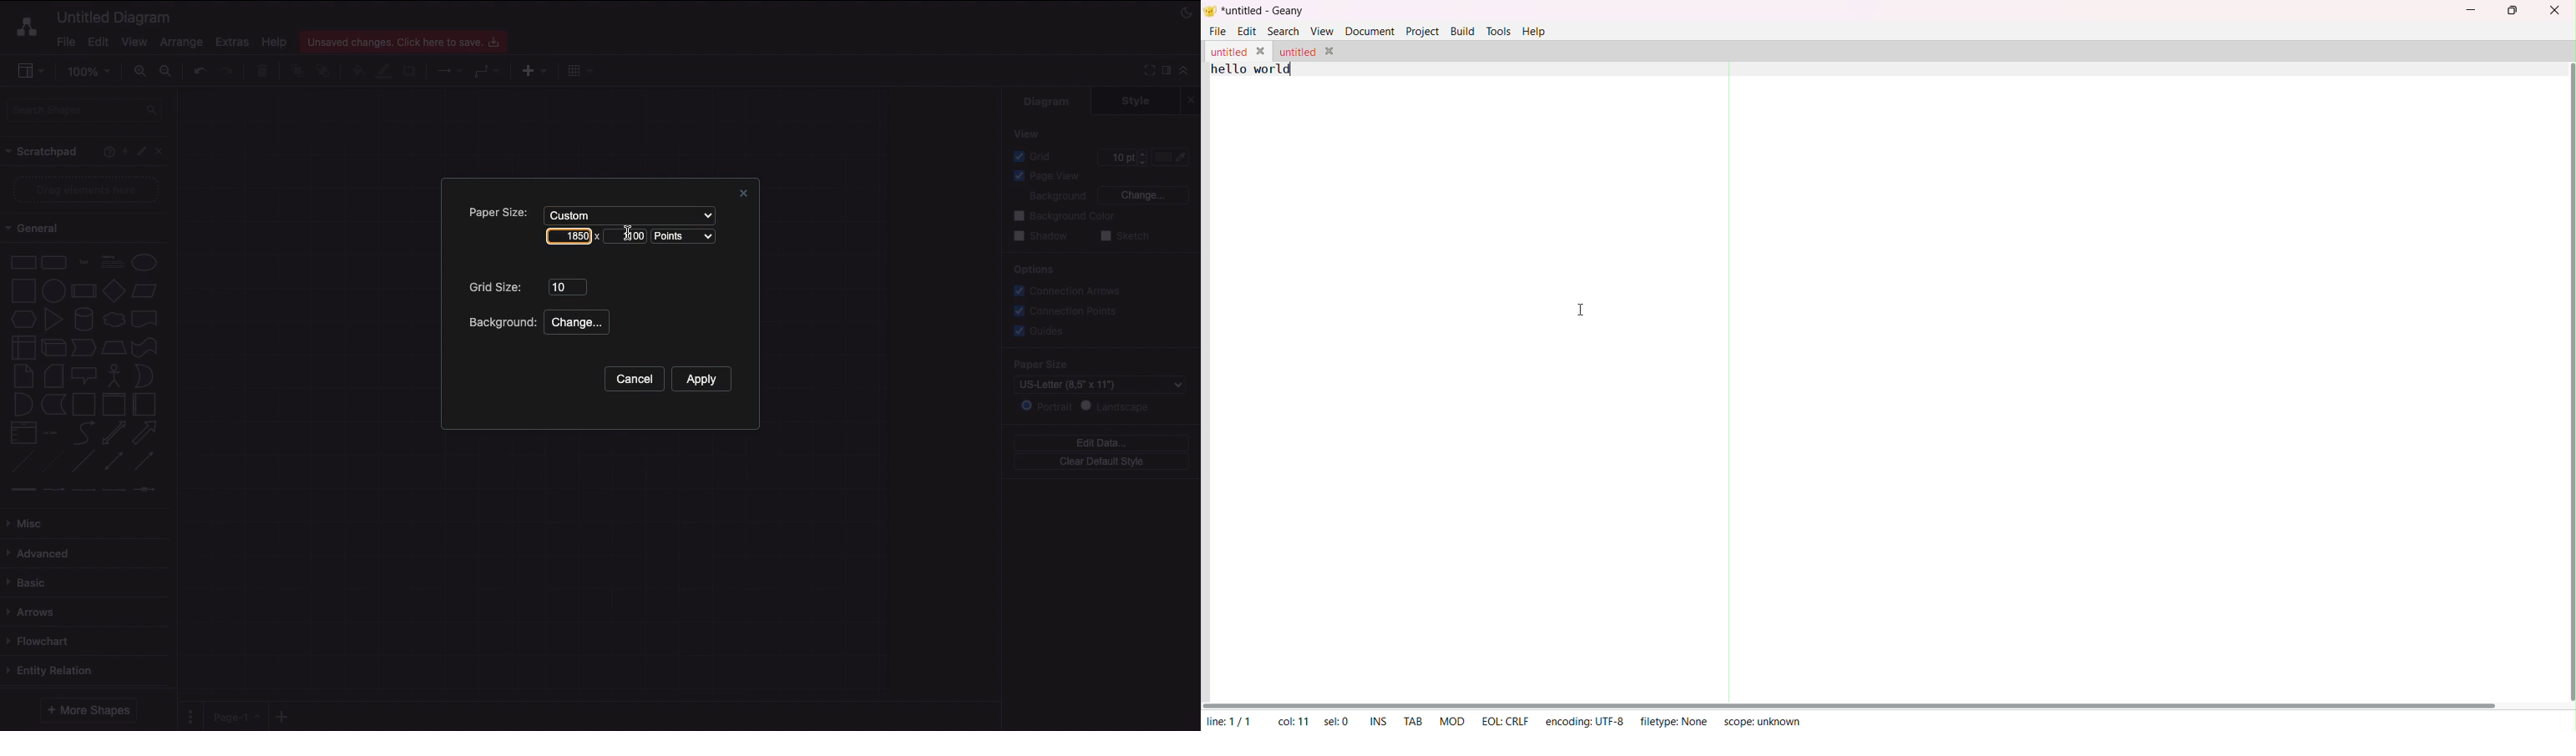 This screenshot has height=756, width=2576. I want to click on To back, so click(326, 70).